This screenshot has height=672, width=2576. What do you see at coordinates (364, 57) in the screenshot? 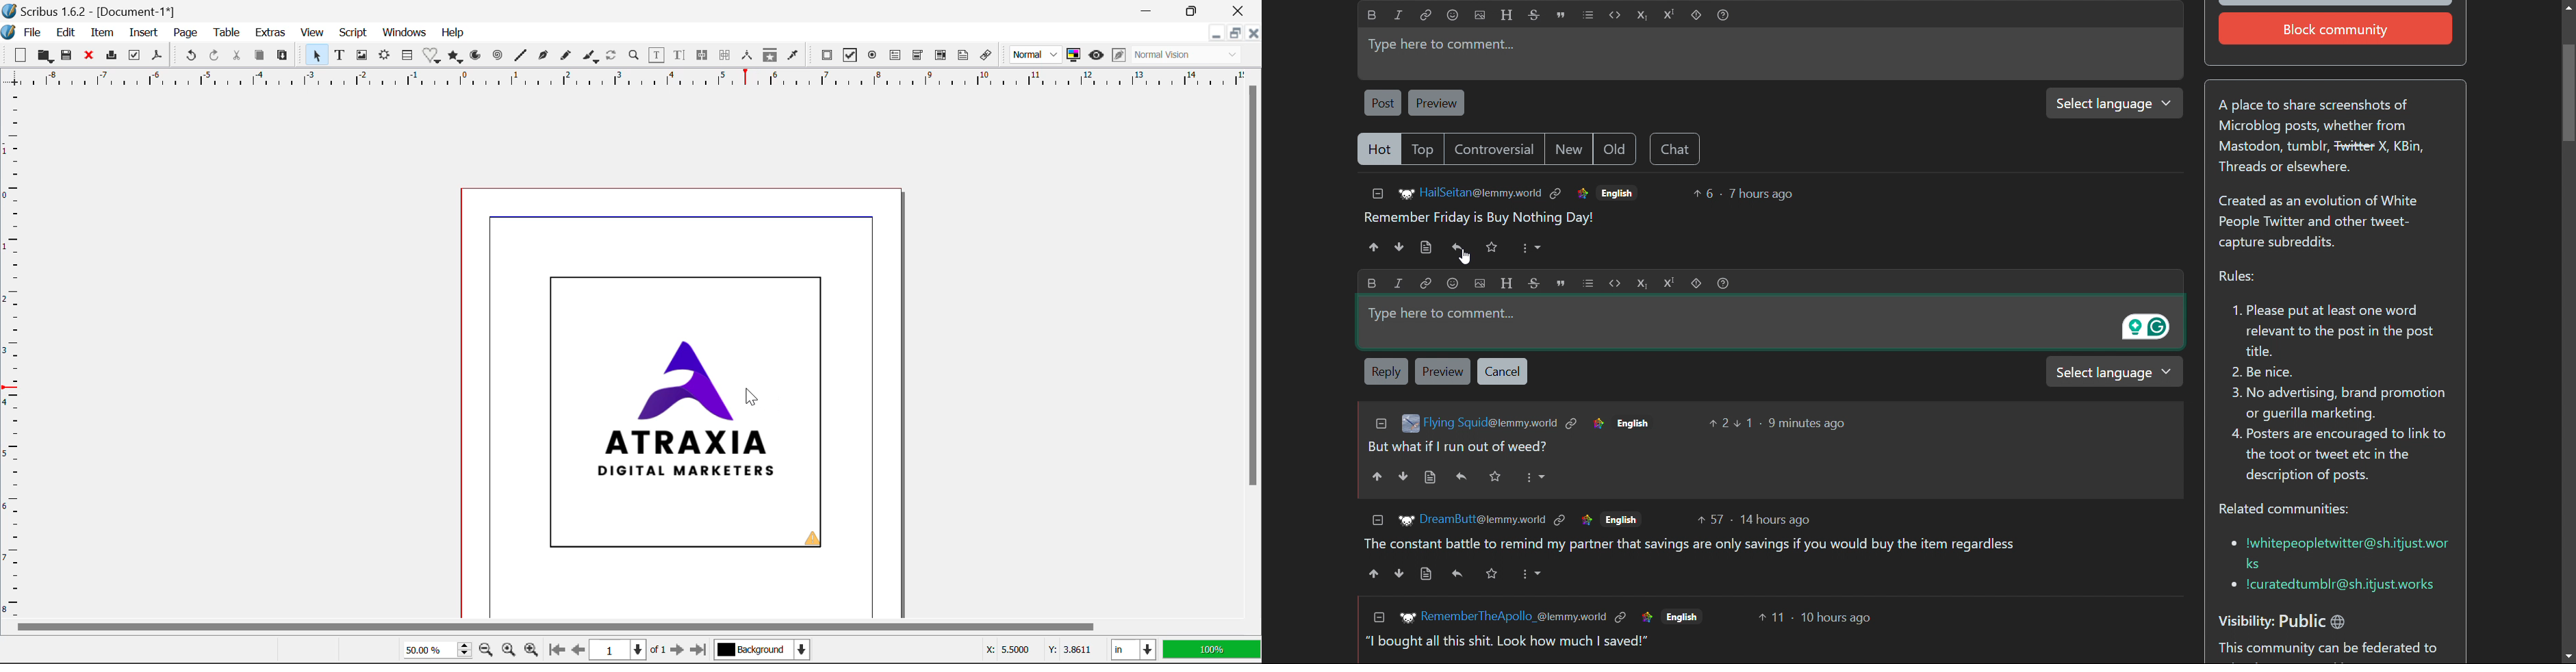
I see `Image Frame` at bounding box center [364, 57].